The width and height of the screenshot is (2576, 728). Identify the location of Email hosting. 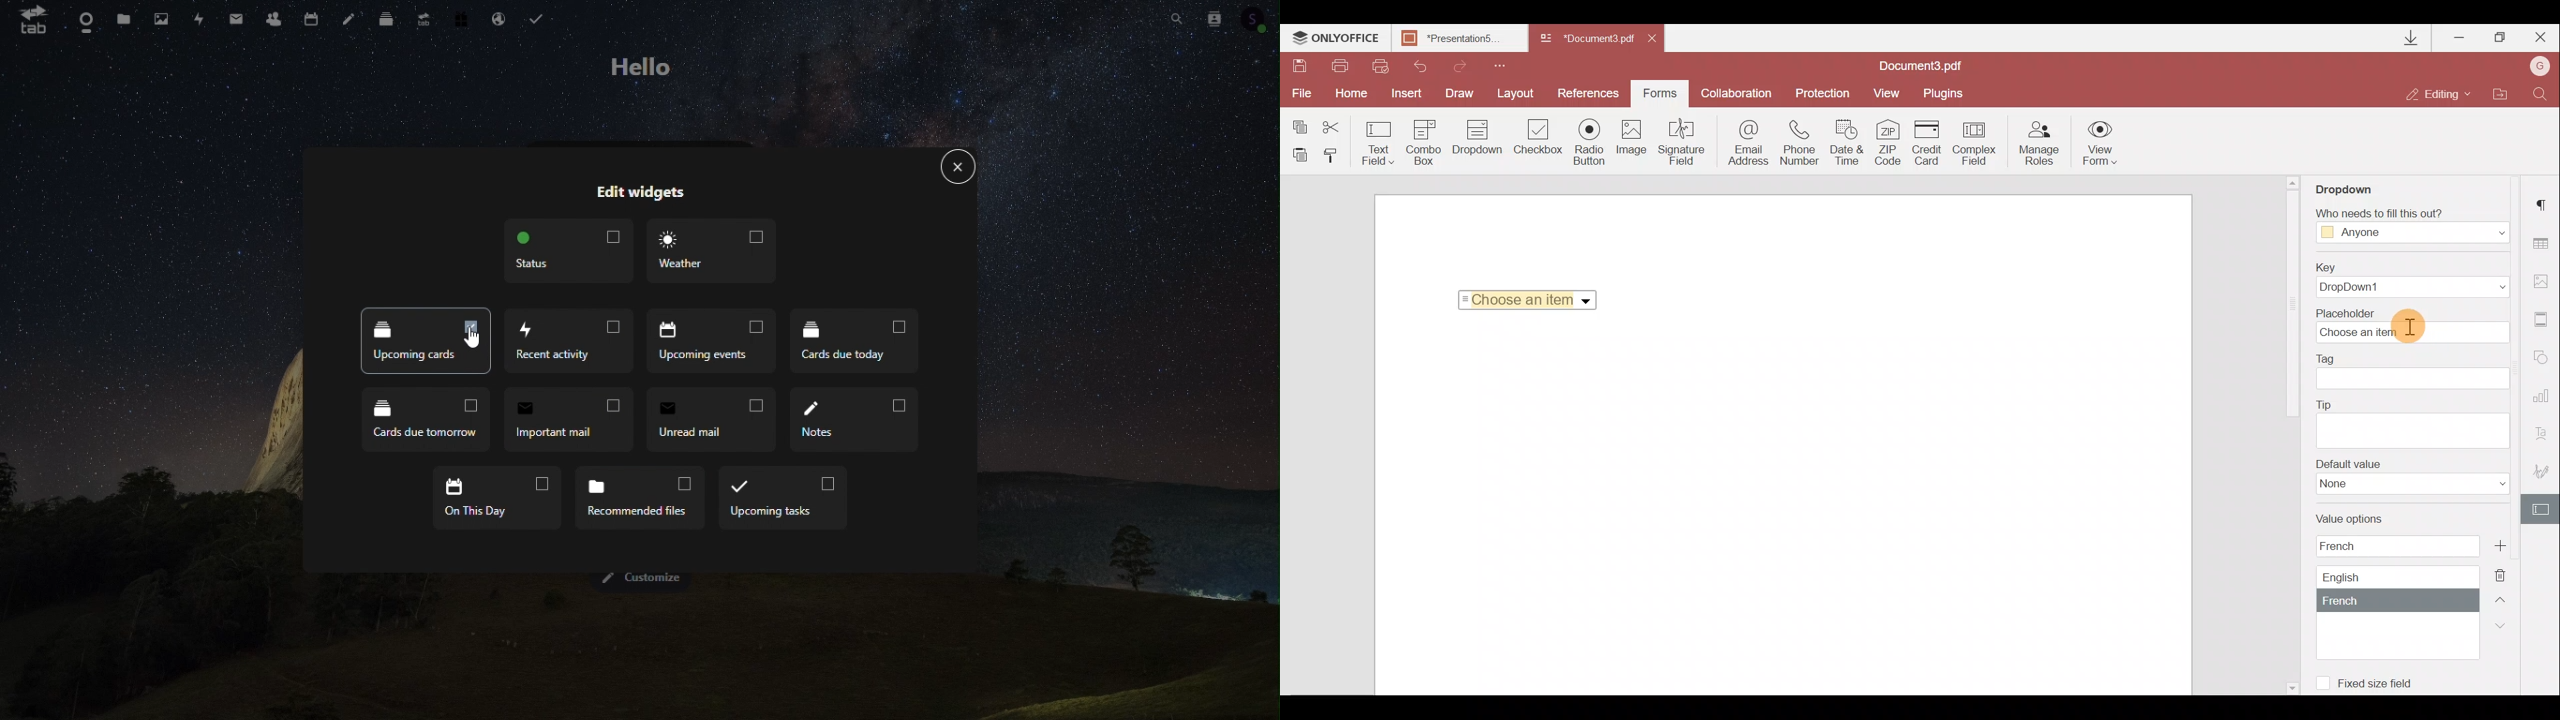
(497, 20).